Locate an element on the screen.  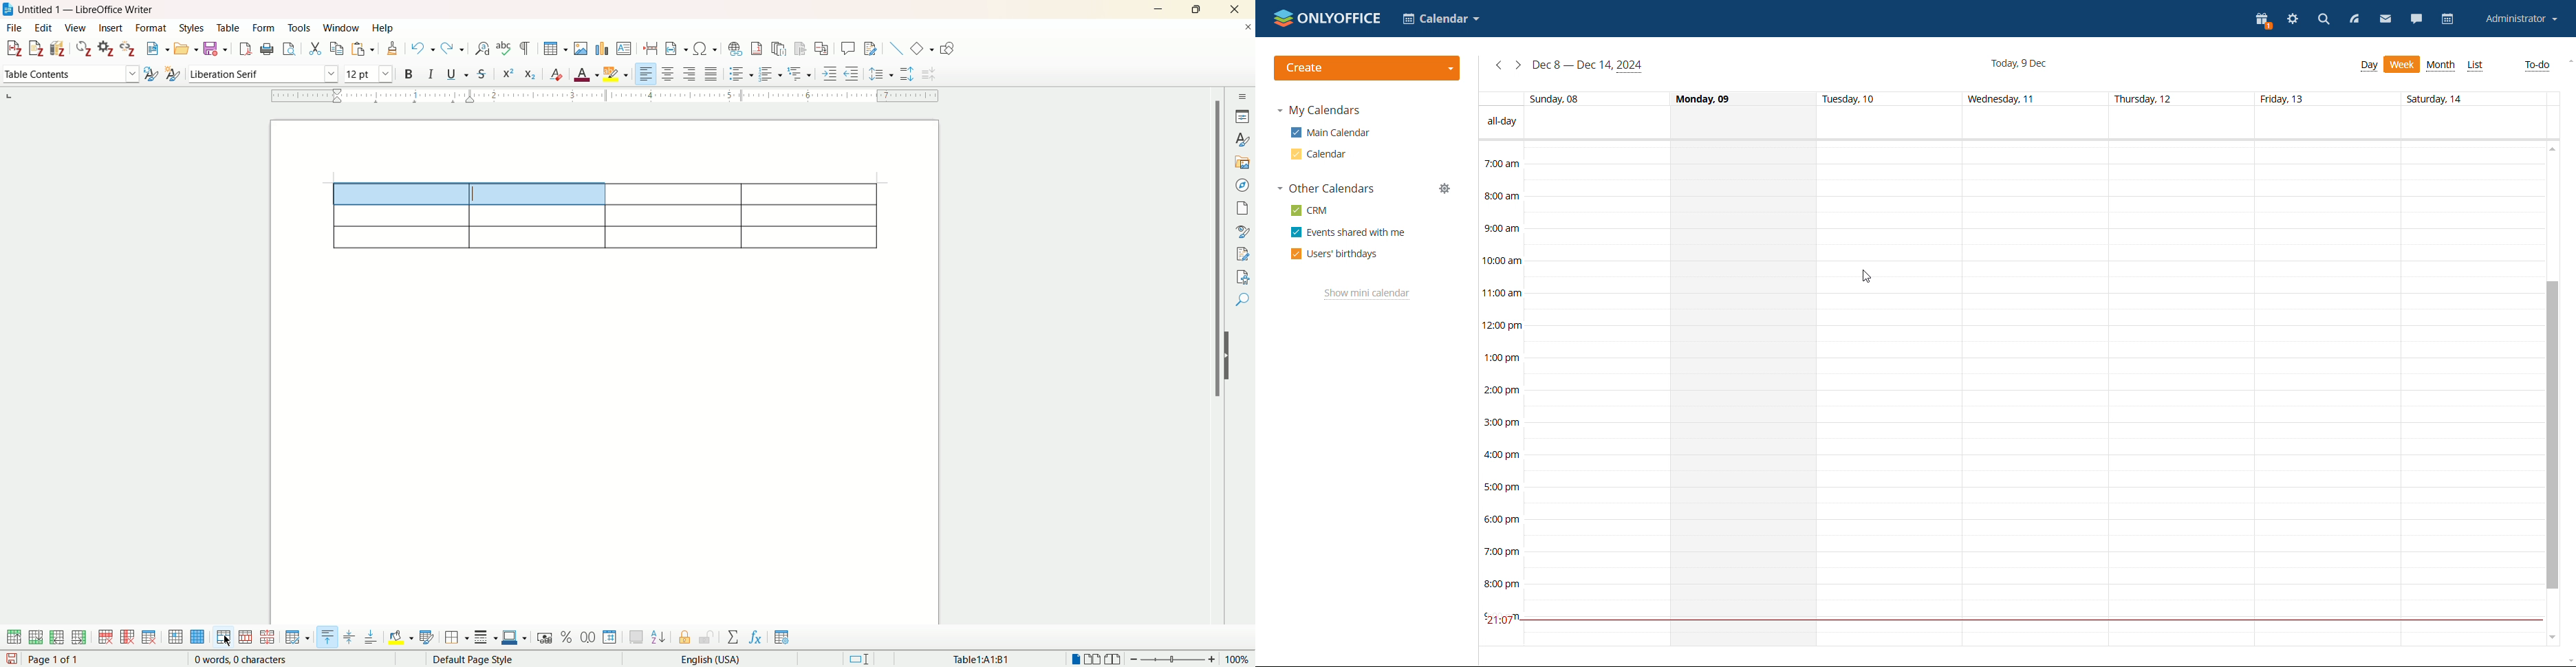
settings is located at coordinates (2292, 21).